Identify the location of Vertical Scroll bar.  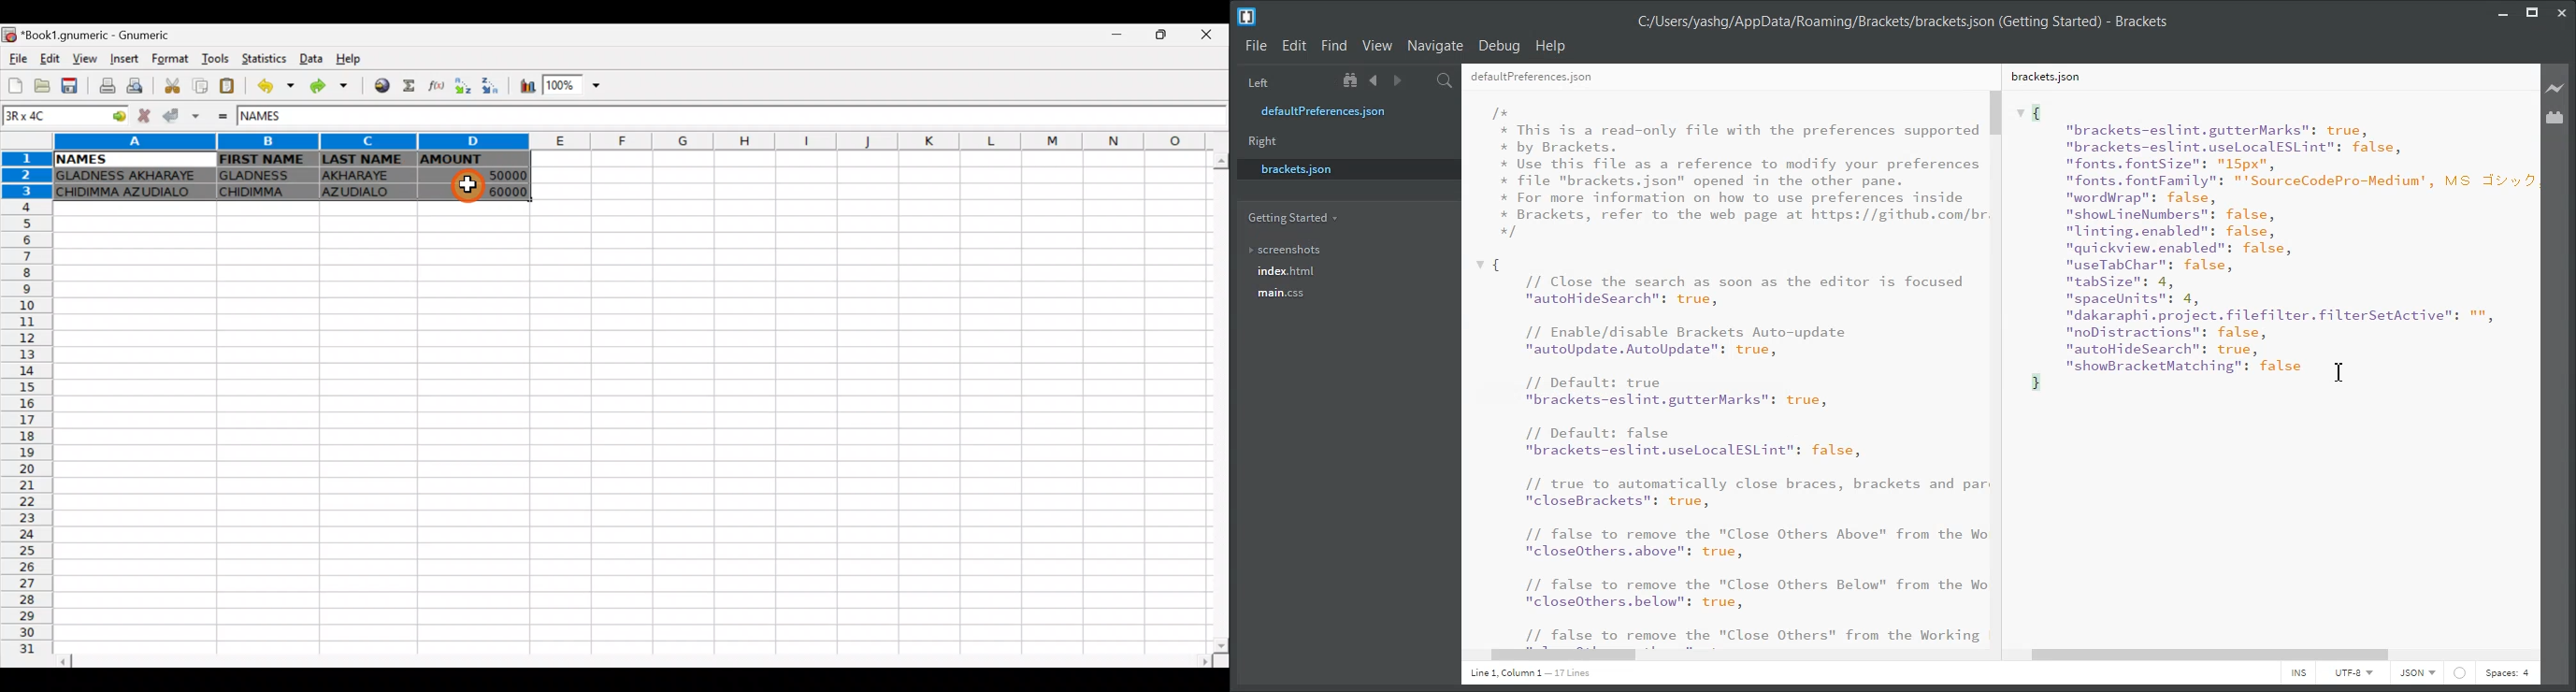
(1999, 367).